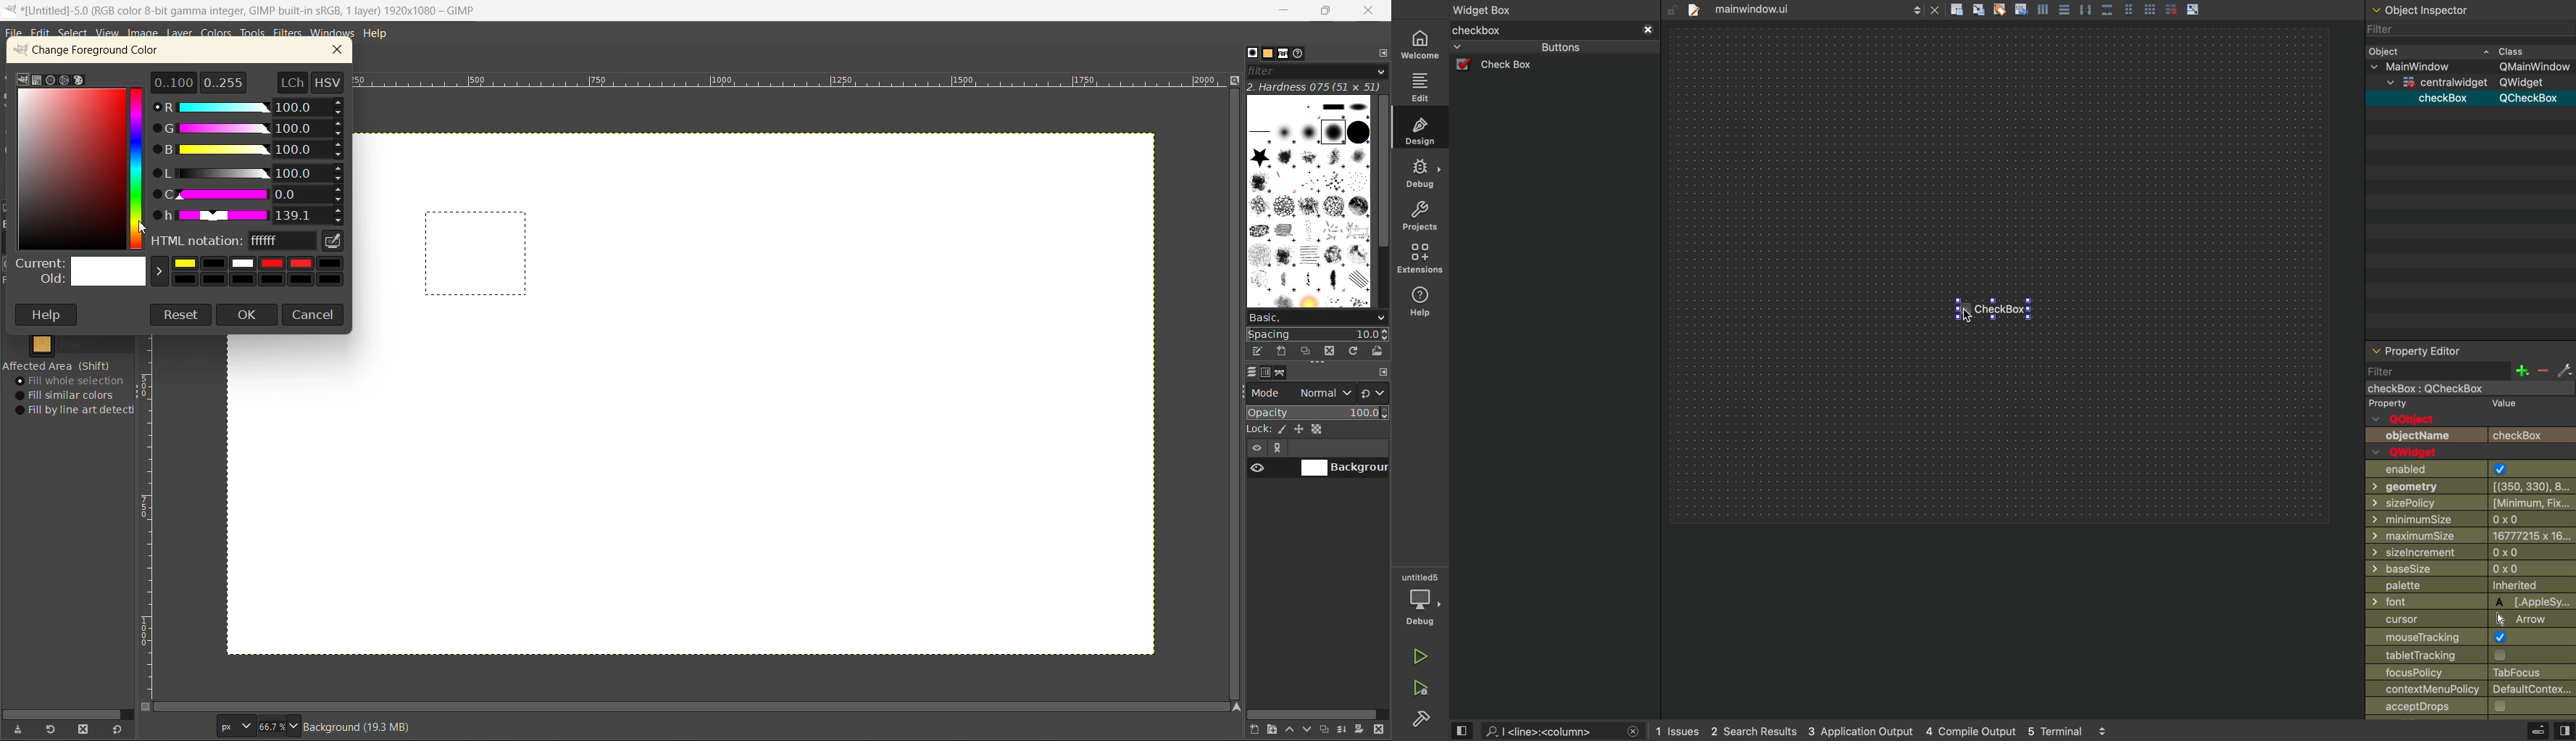  I want to click on base size, so click(2472, 570).